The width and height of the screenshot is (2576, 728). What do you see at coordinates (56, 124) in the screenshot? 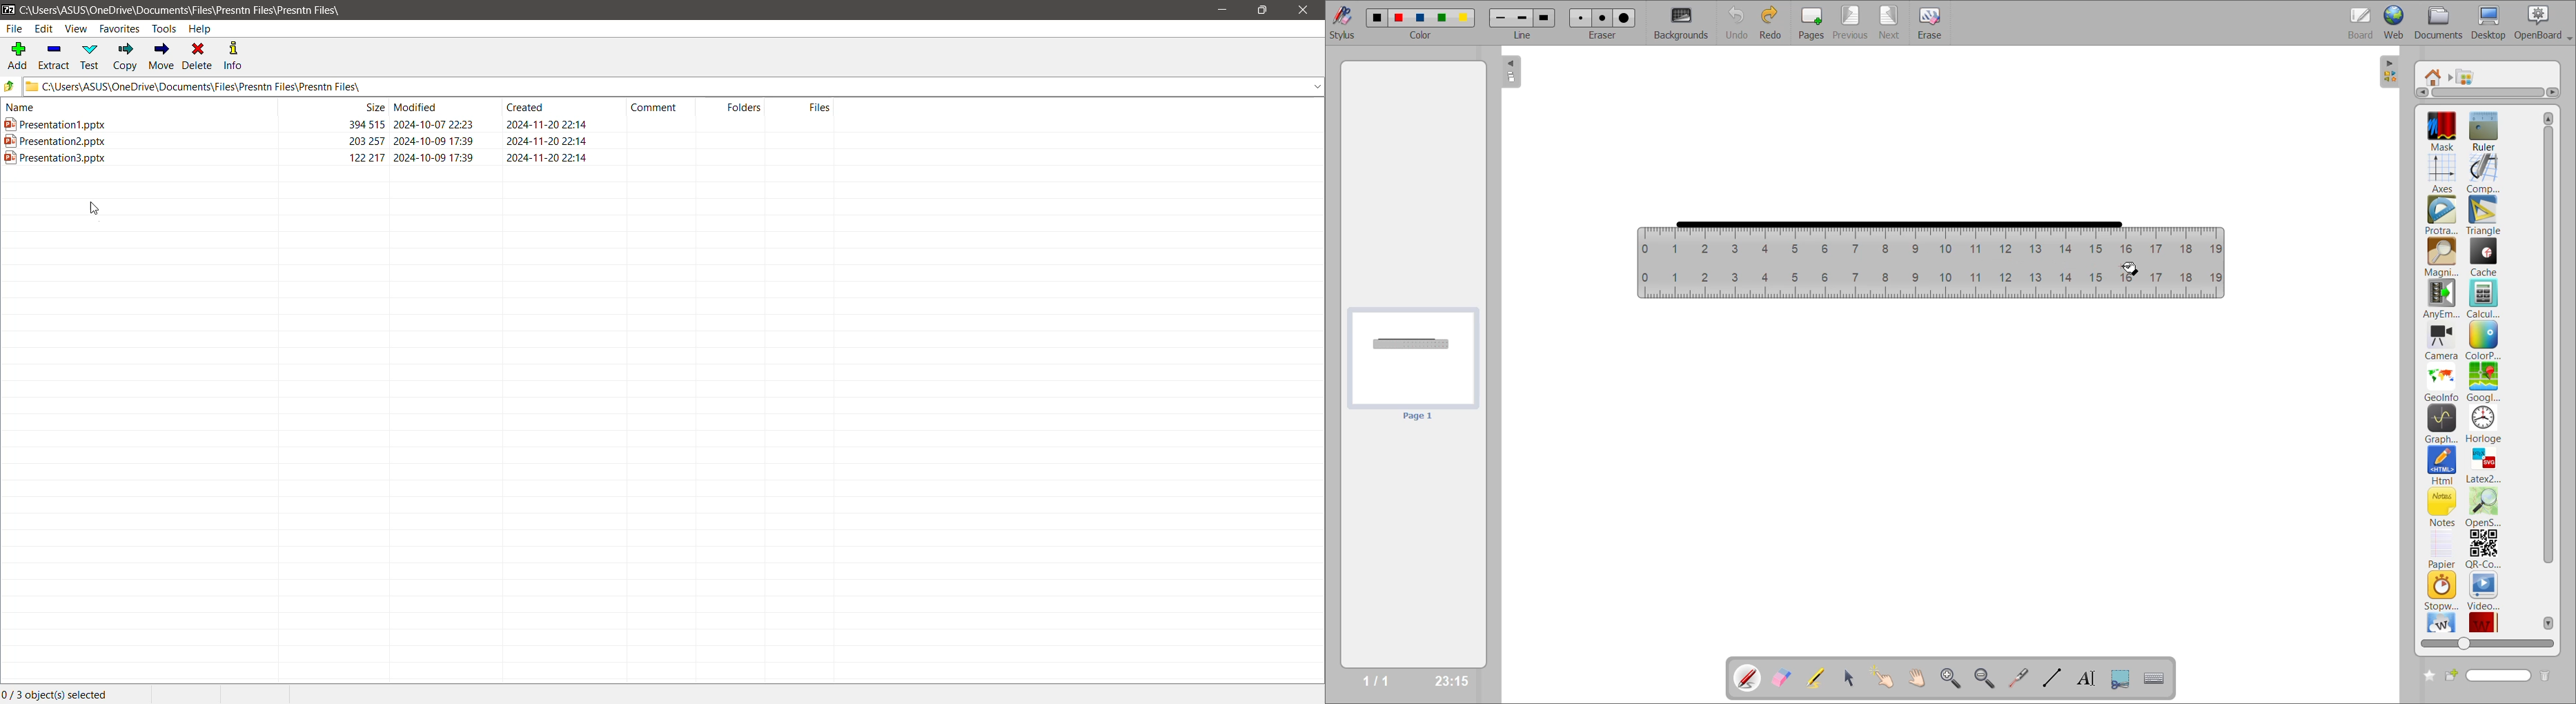
I see `extracted file 1` at bounding box center [56, 124].